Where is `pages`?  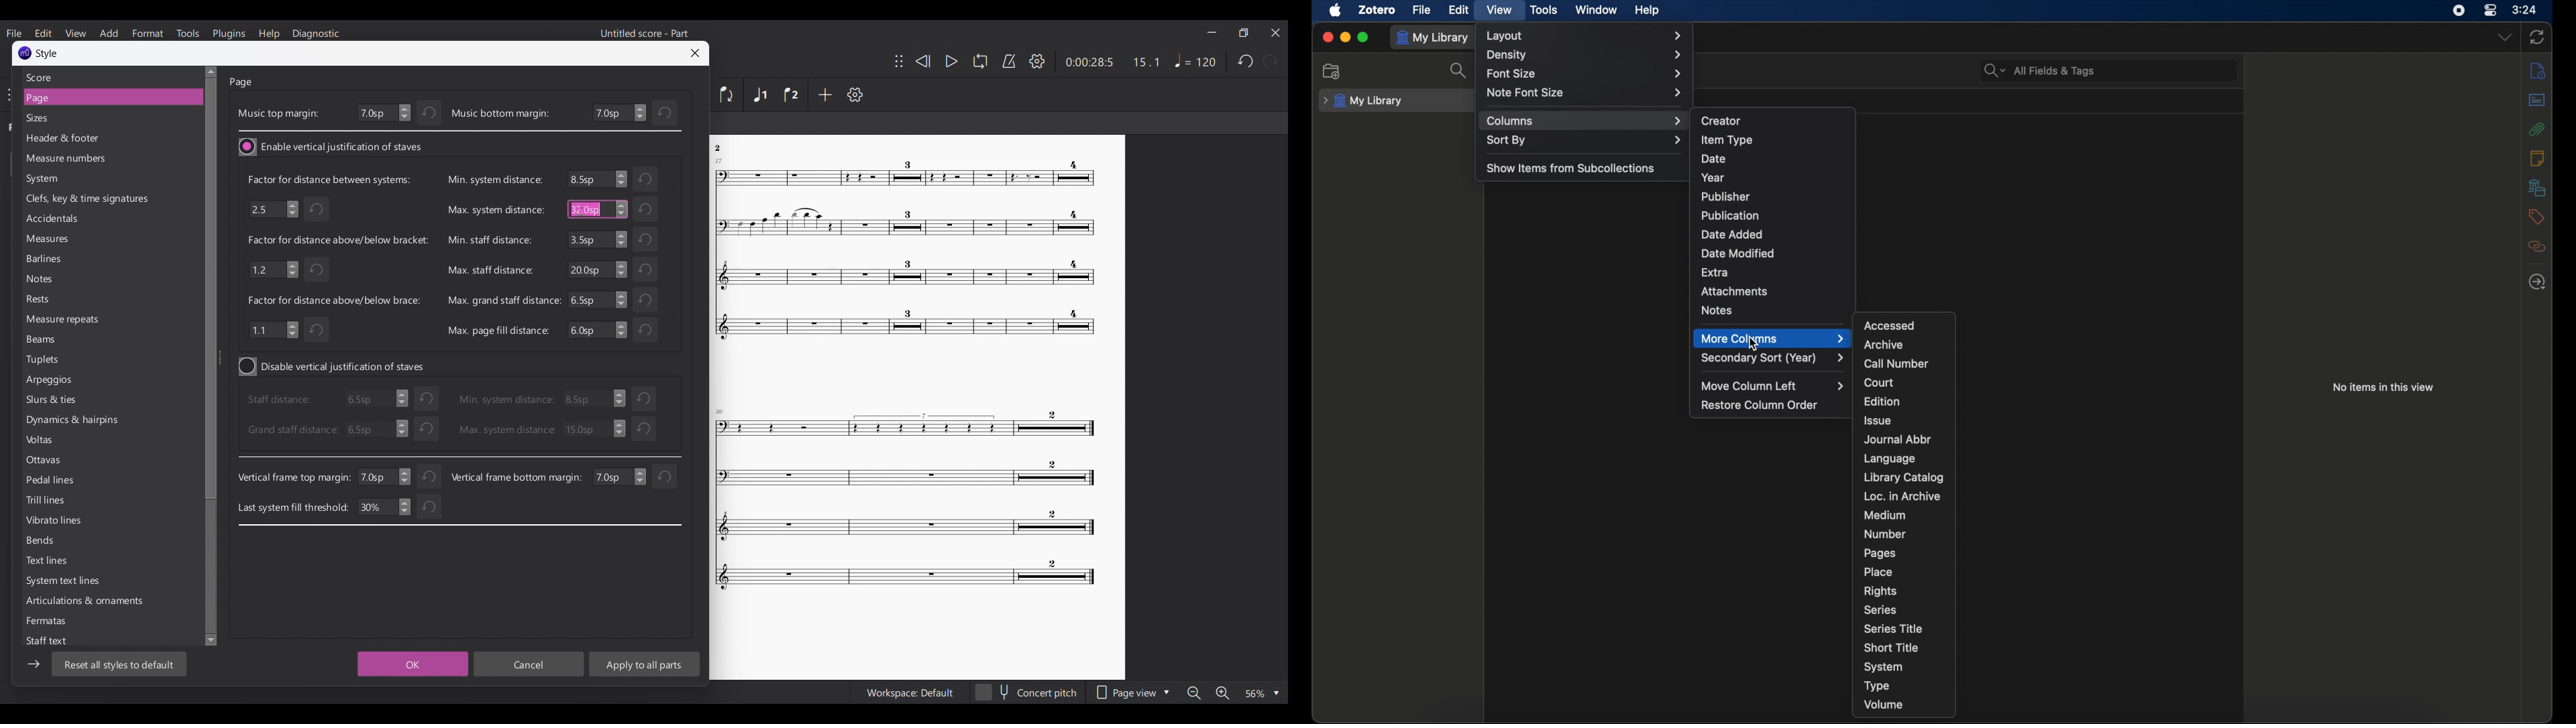
pages is located at coordinates (1883, 554).